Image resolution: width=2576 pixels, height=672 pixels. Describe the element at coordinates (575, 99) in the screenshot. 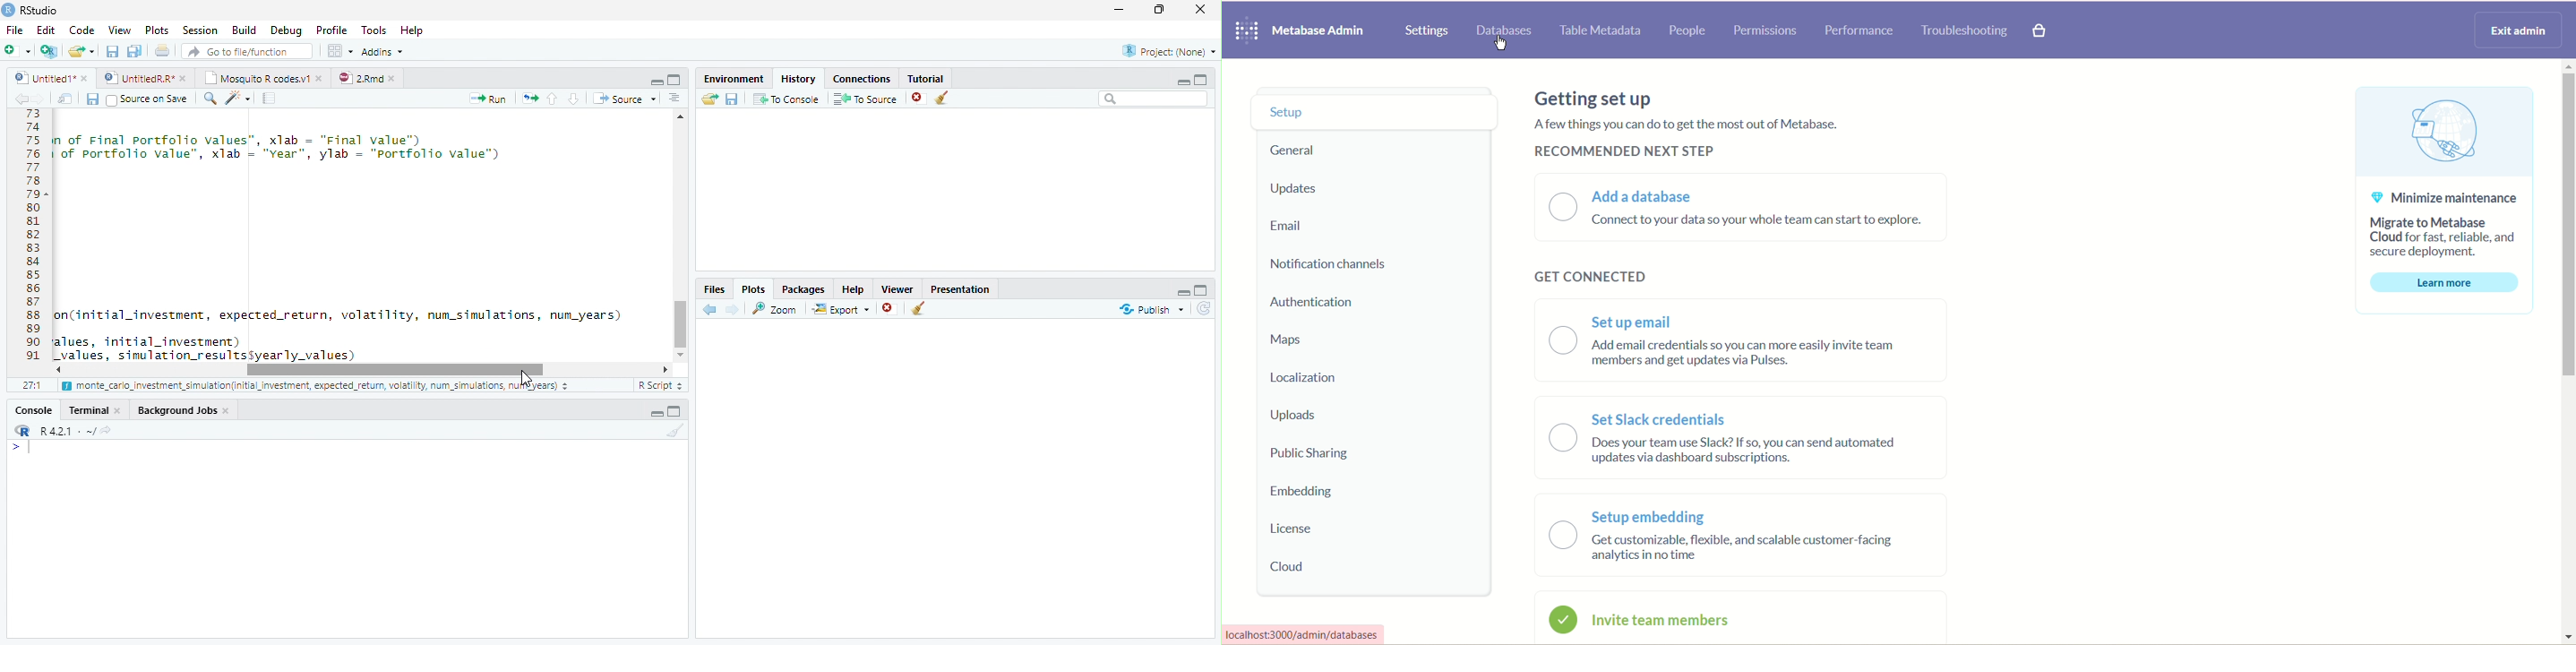

I see `Go to next section of code` at that location.